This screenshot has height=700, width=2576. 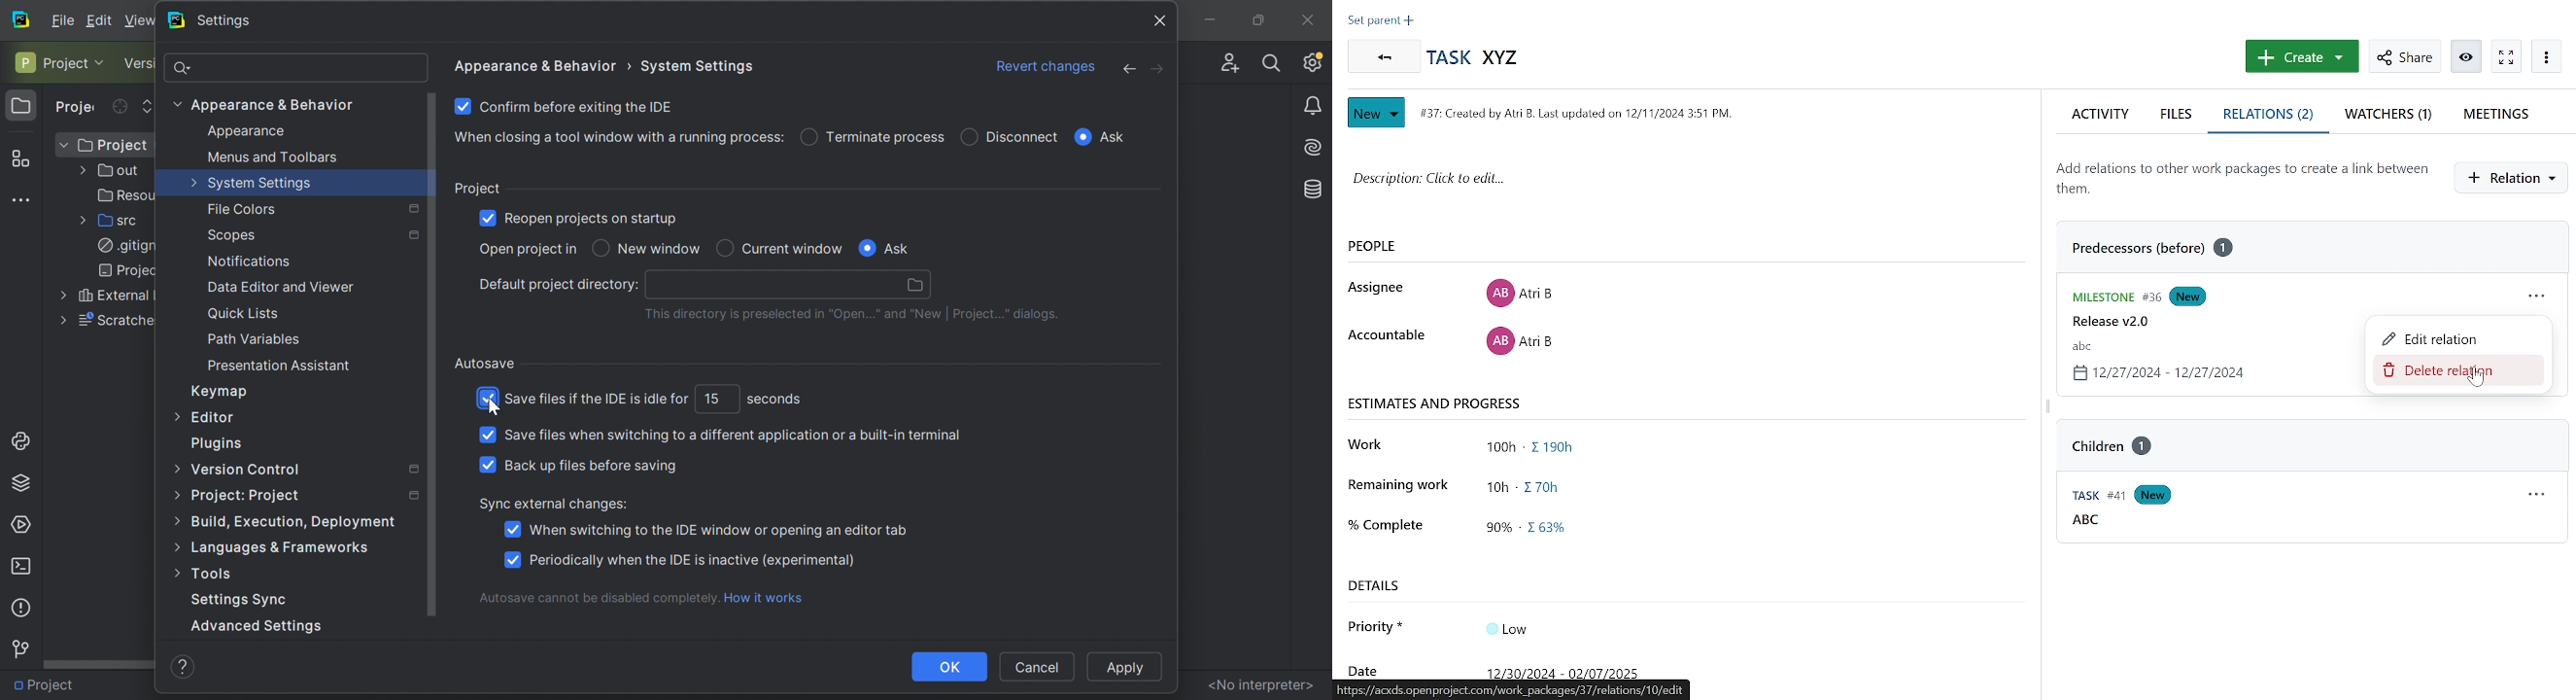 I want to click on PyCharm, so click(x=22, y=19).